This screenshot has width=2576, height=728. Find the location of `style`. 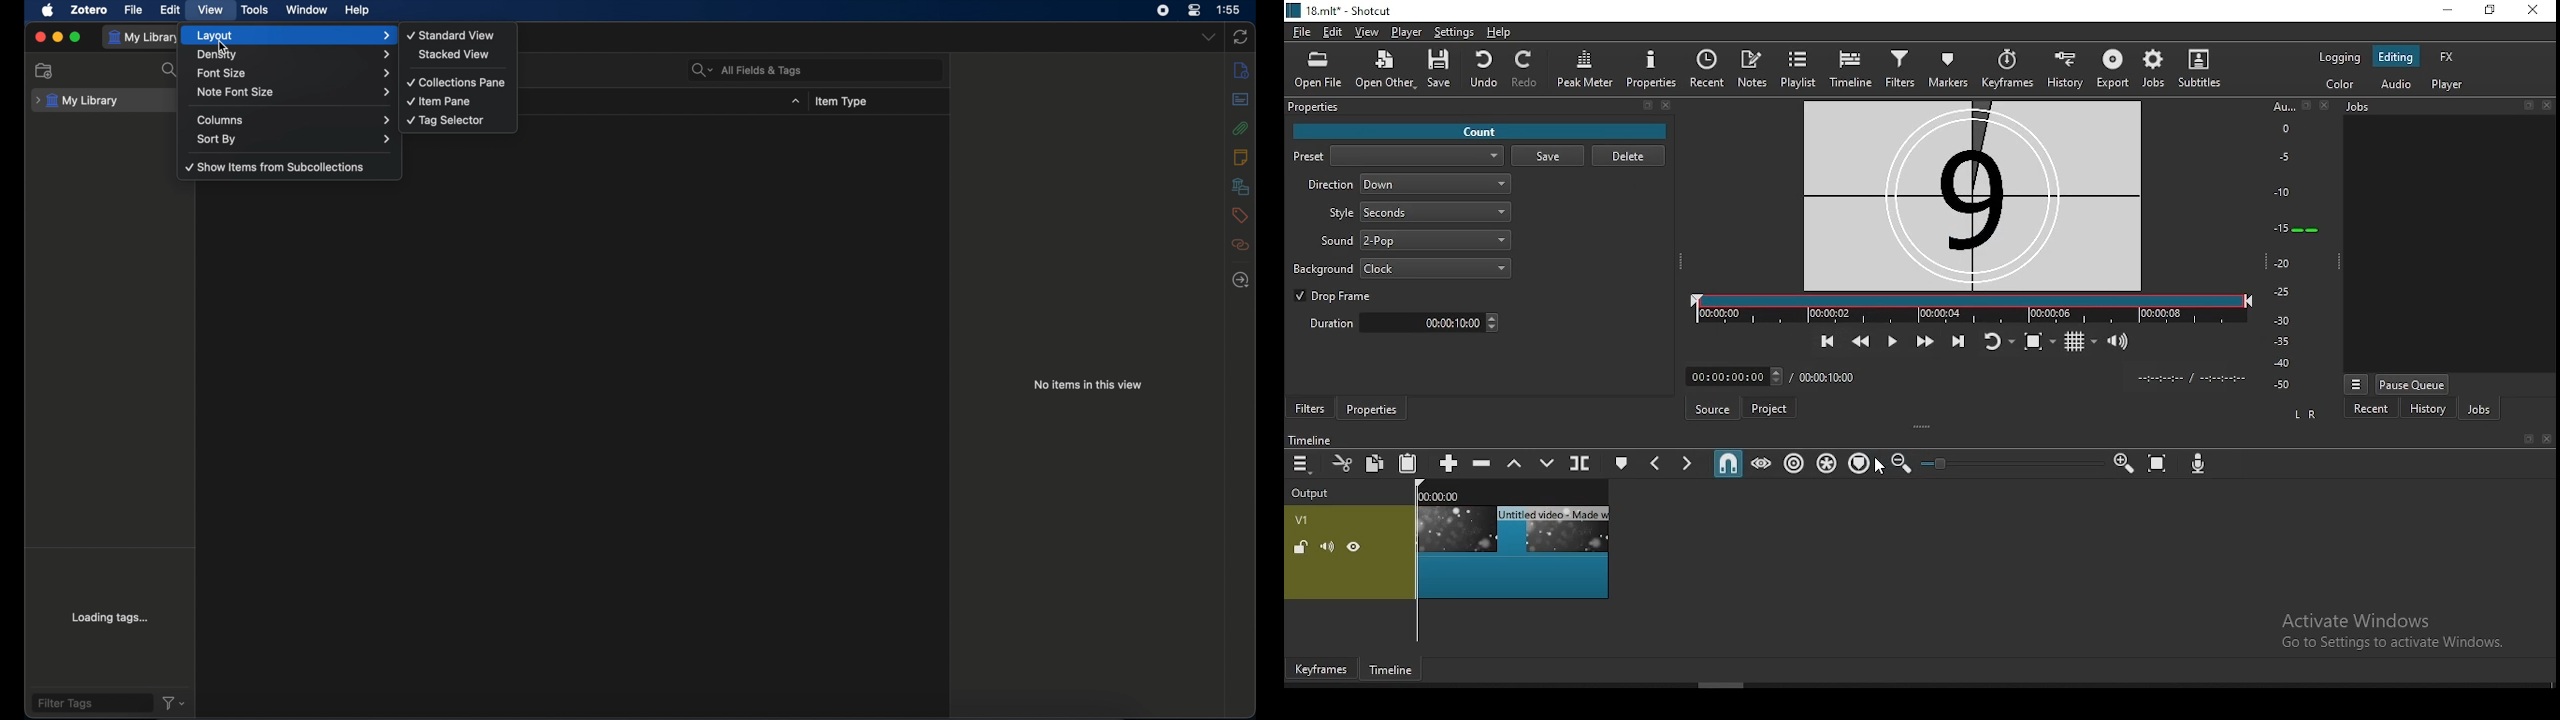

style is located at coordinates (1419, 212).